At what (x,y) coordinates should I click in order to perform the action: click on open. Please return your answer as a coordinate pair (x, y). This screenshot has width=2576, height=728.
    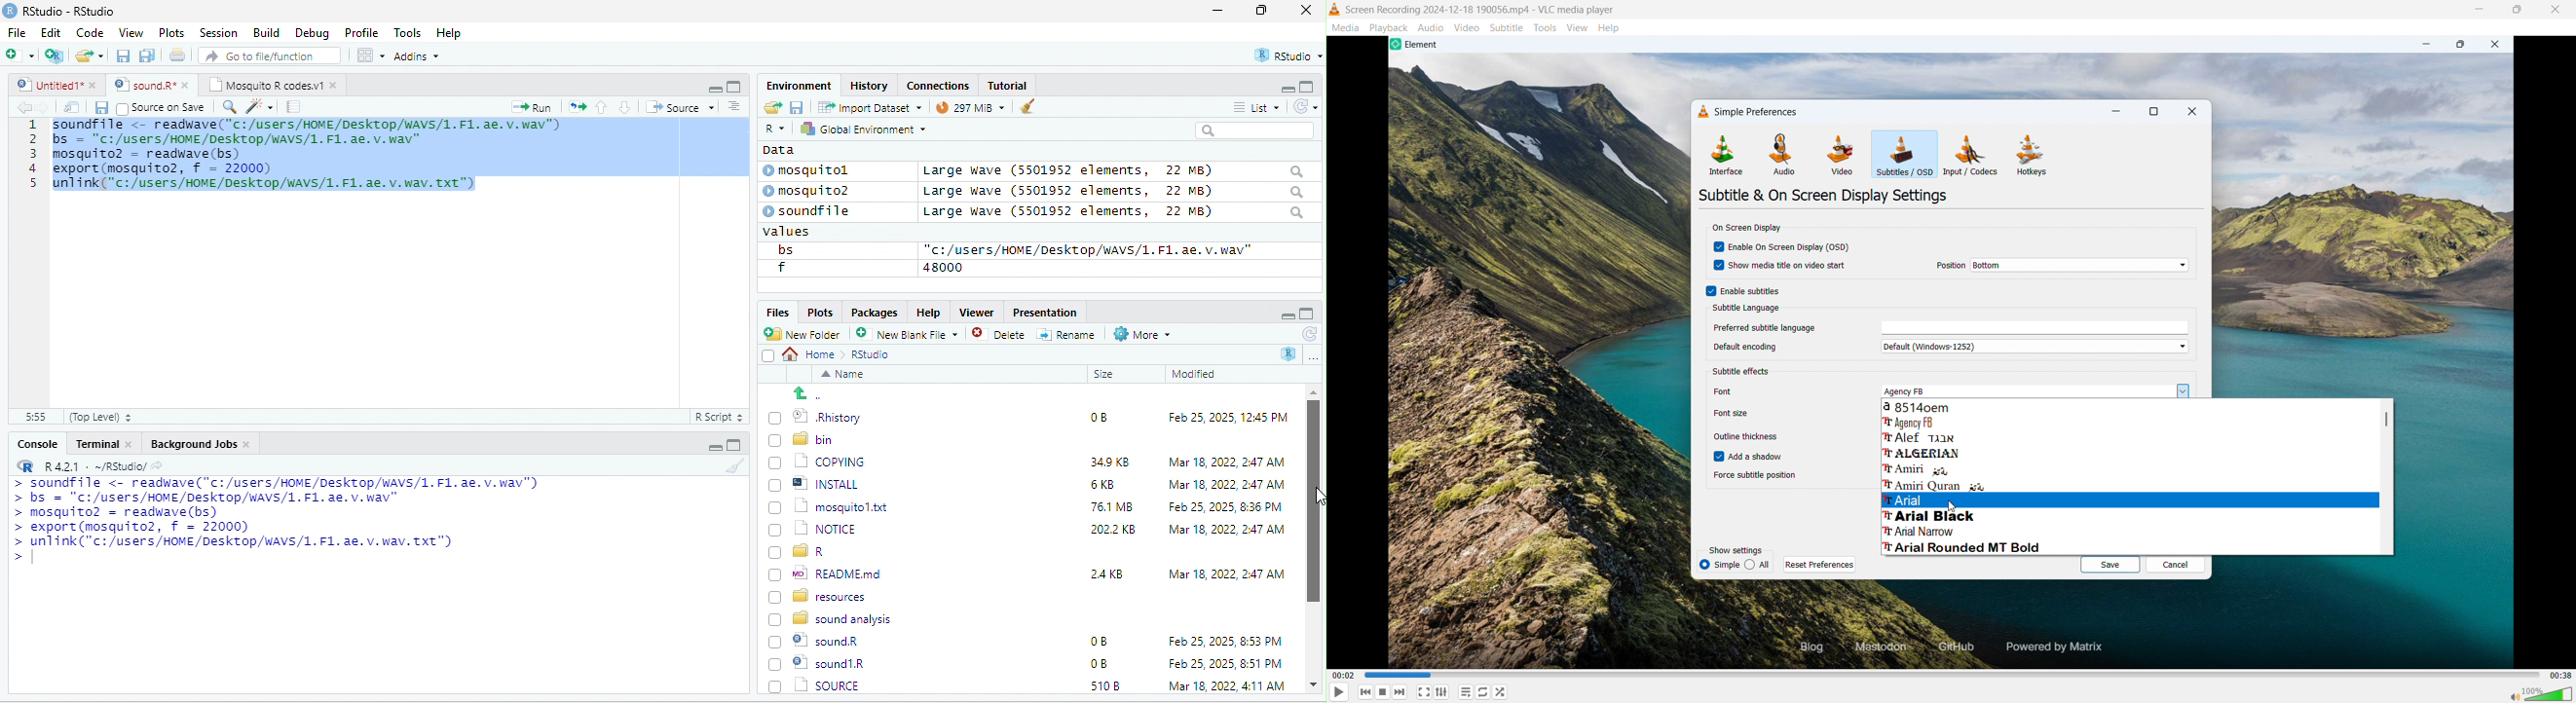
    Looking at the image, I should click on (578, 105).